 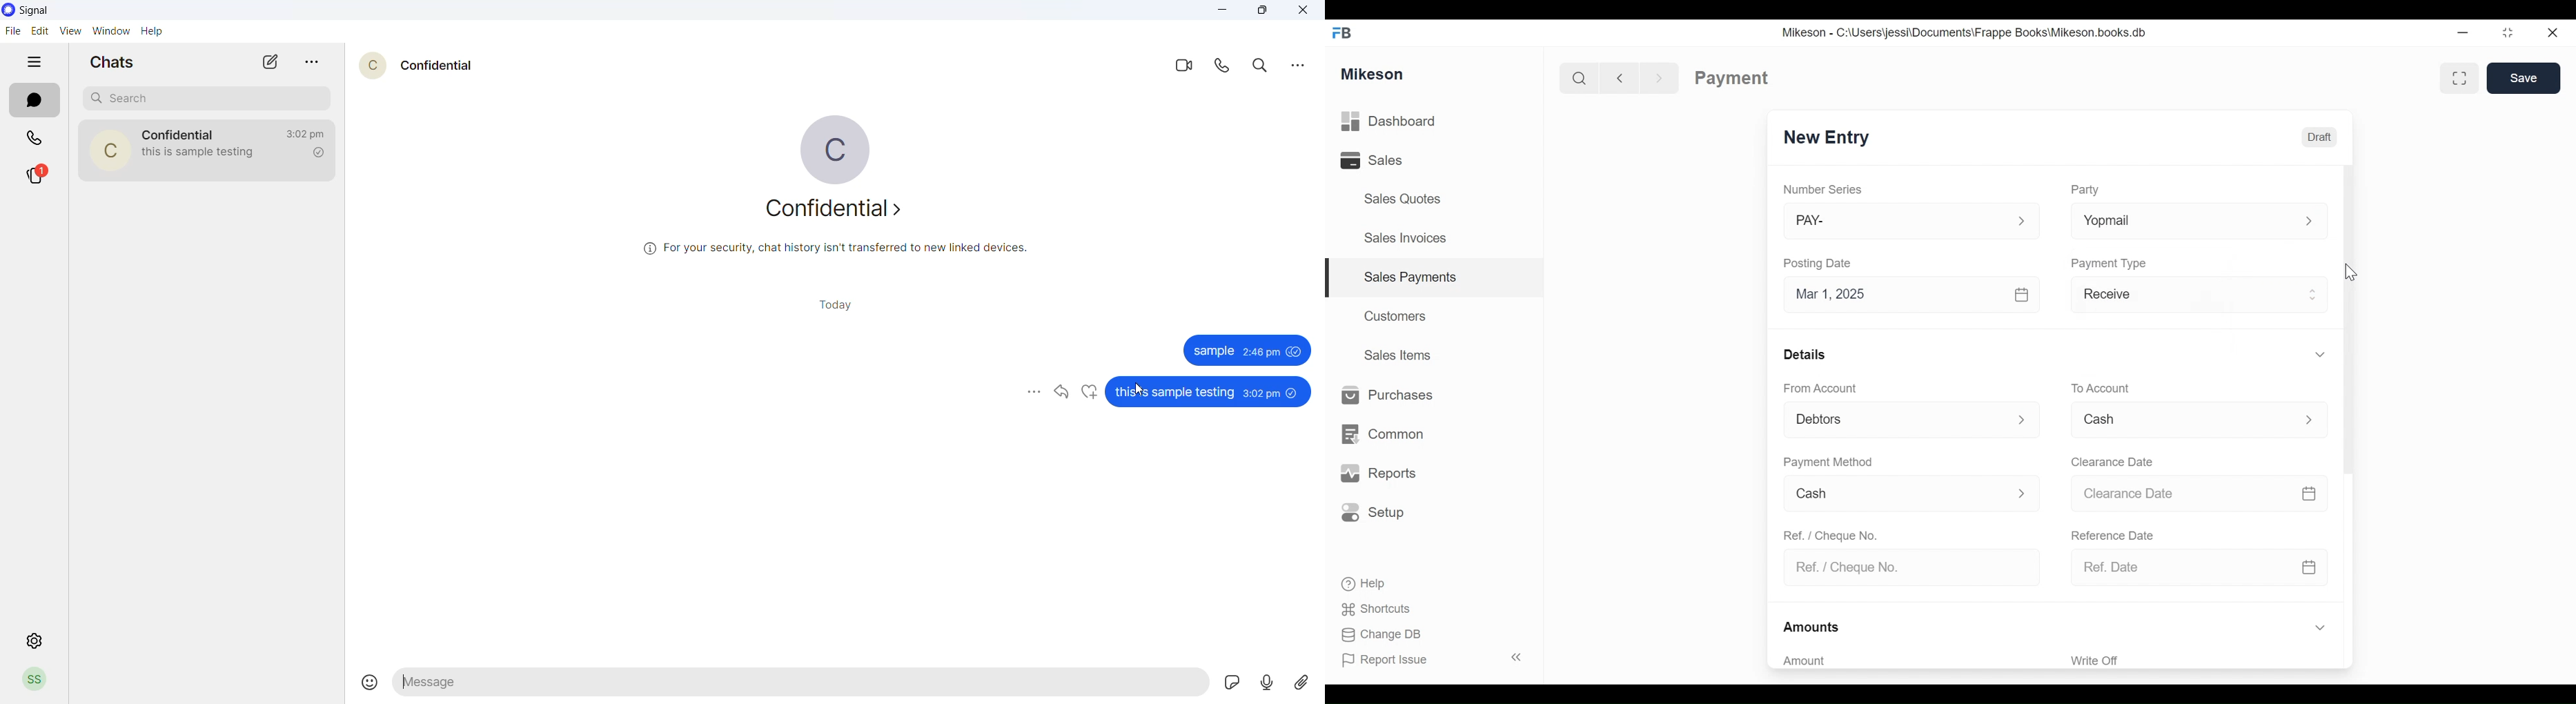 What do you see at coordinates (1212, 389) in the screenshot?
I see `` at bounding box center [1212, 389].